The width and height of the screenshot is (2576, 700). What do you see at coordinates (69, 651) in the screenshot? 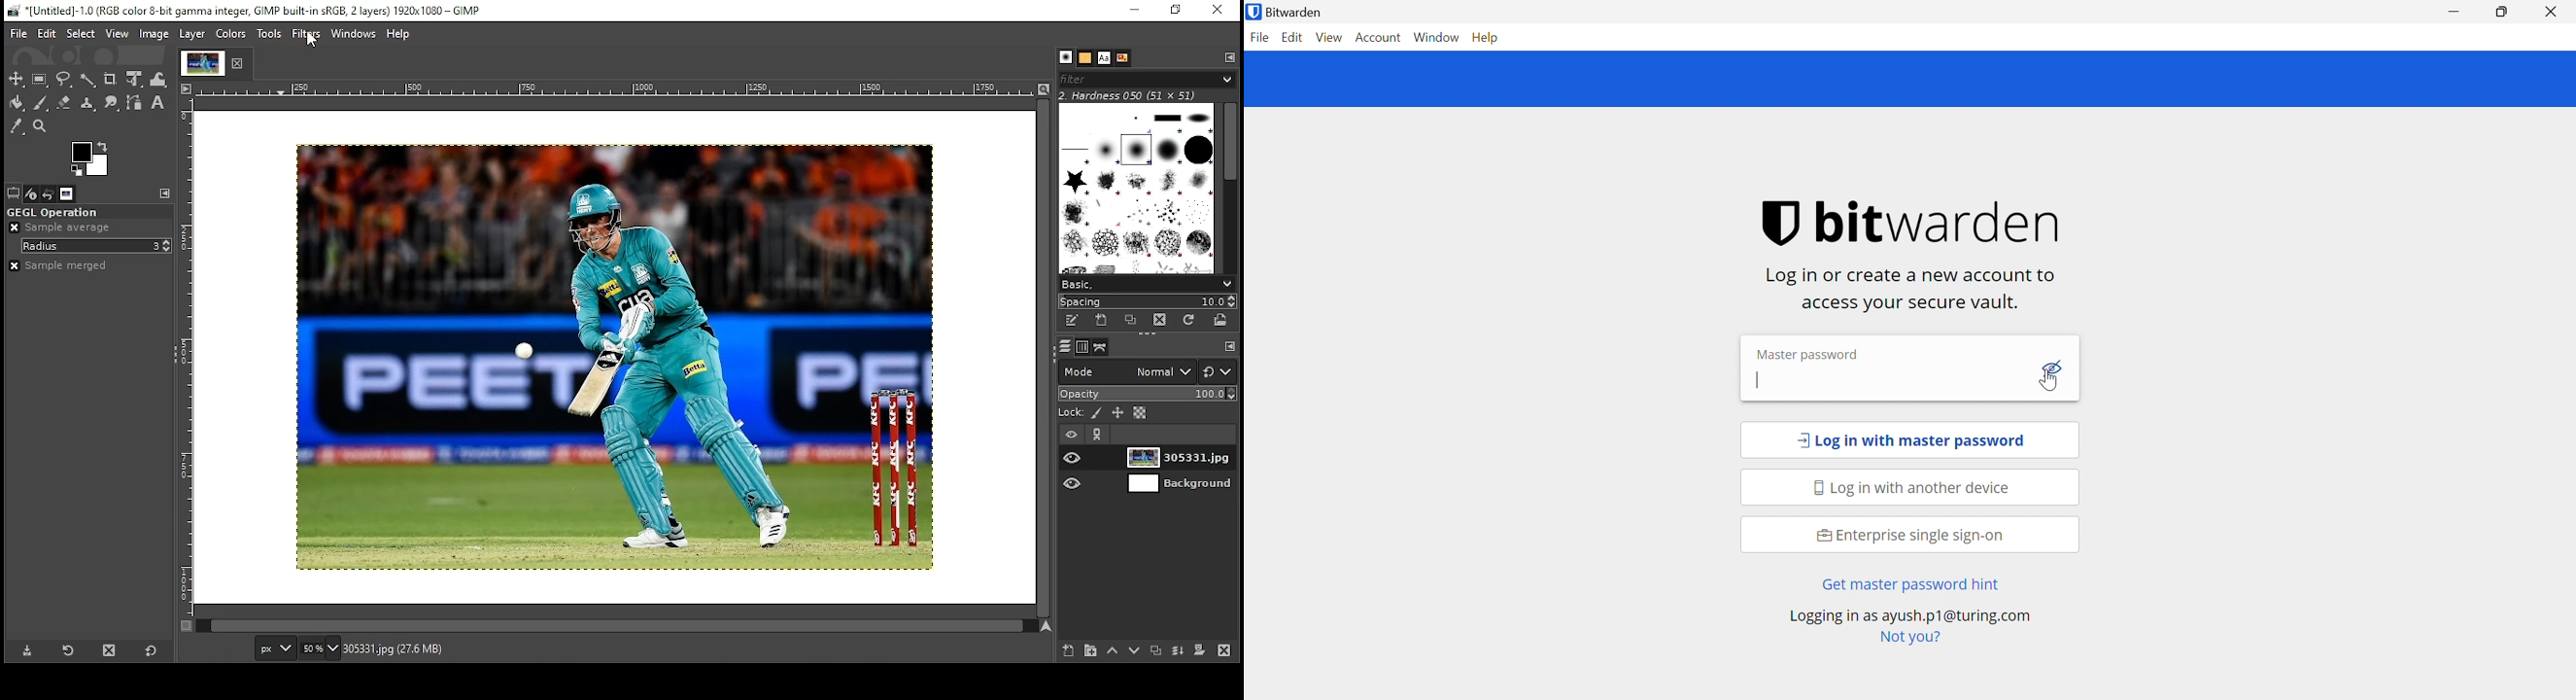
I see `refresh tool preset` at bounding box center [69, 651].